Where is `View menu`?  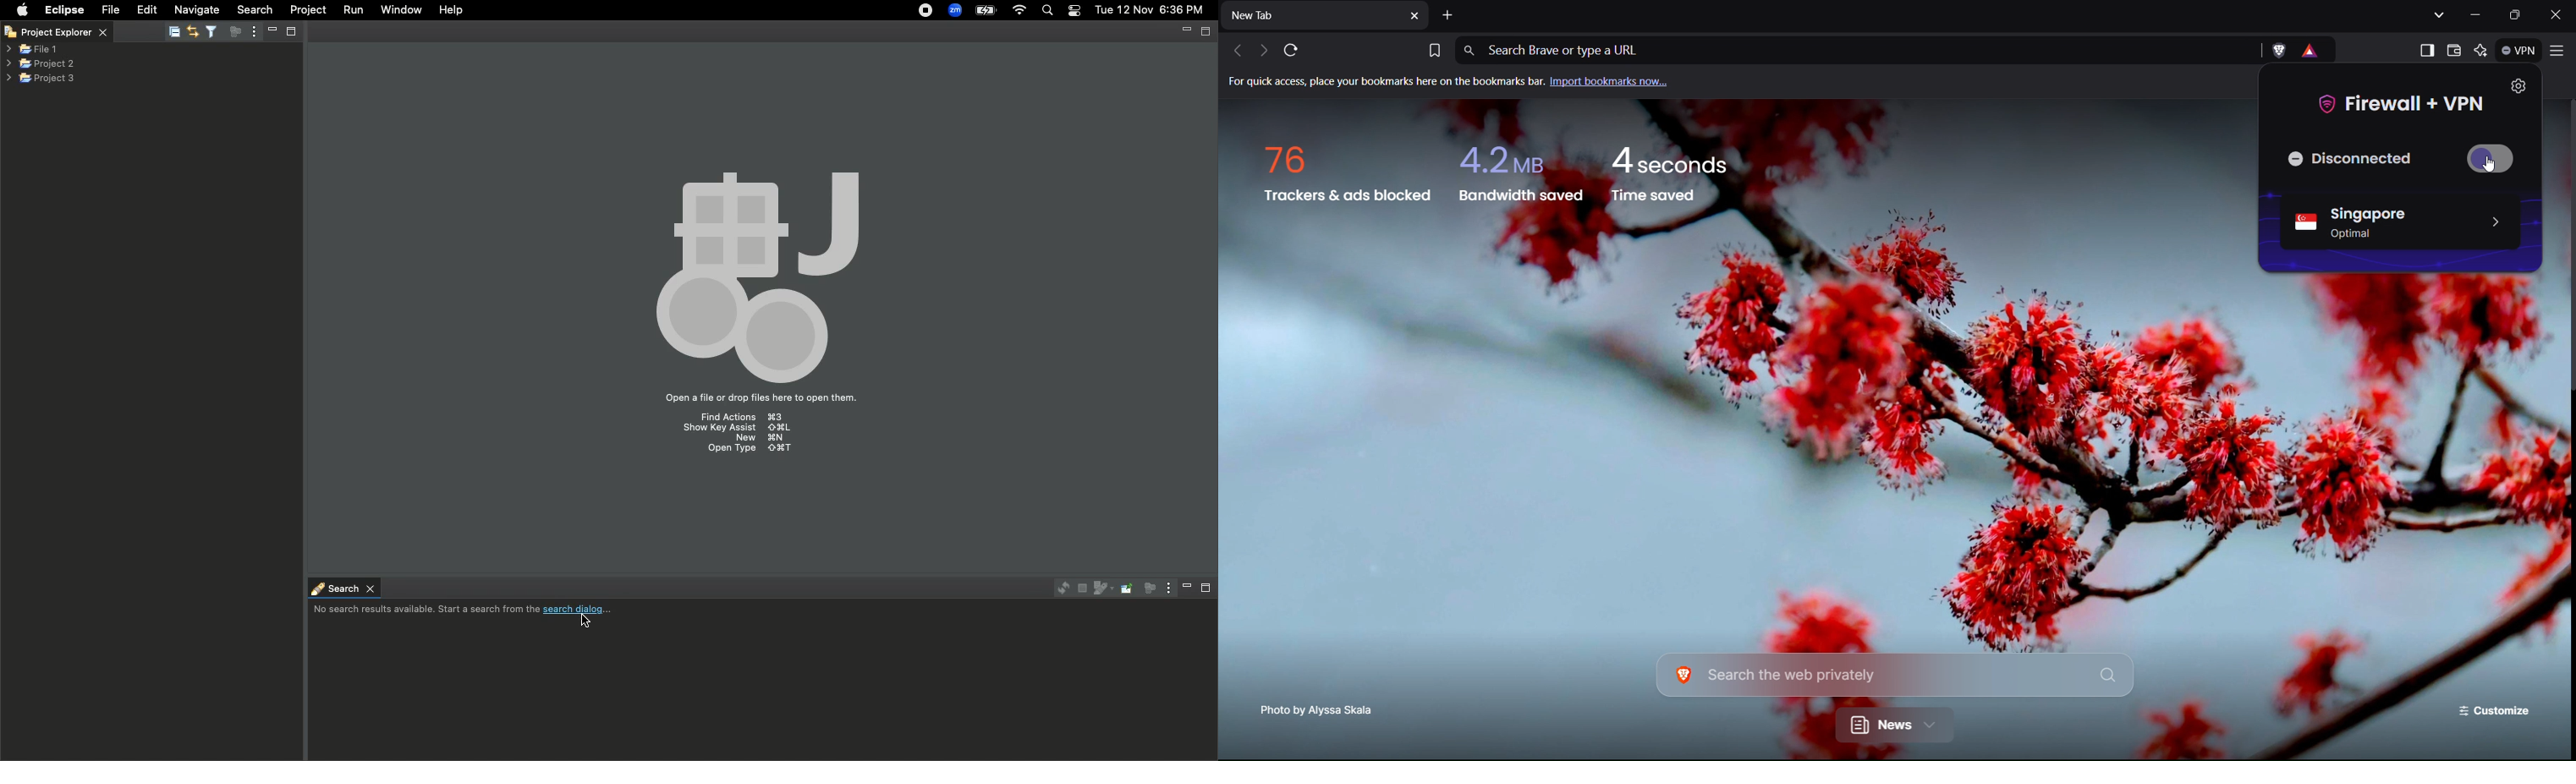 View menu is located at coordinates (1166, 588).